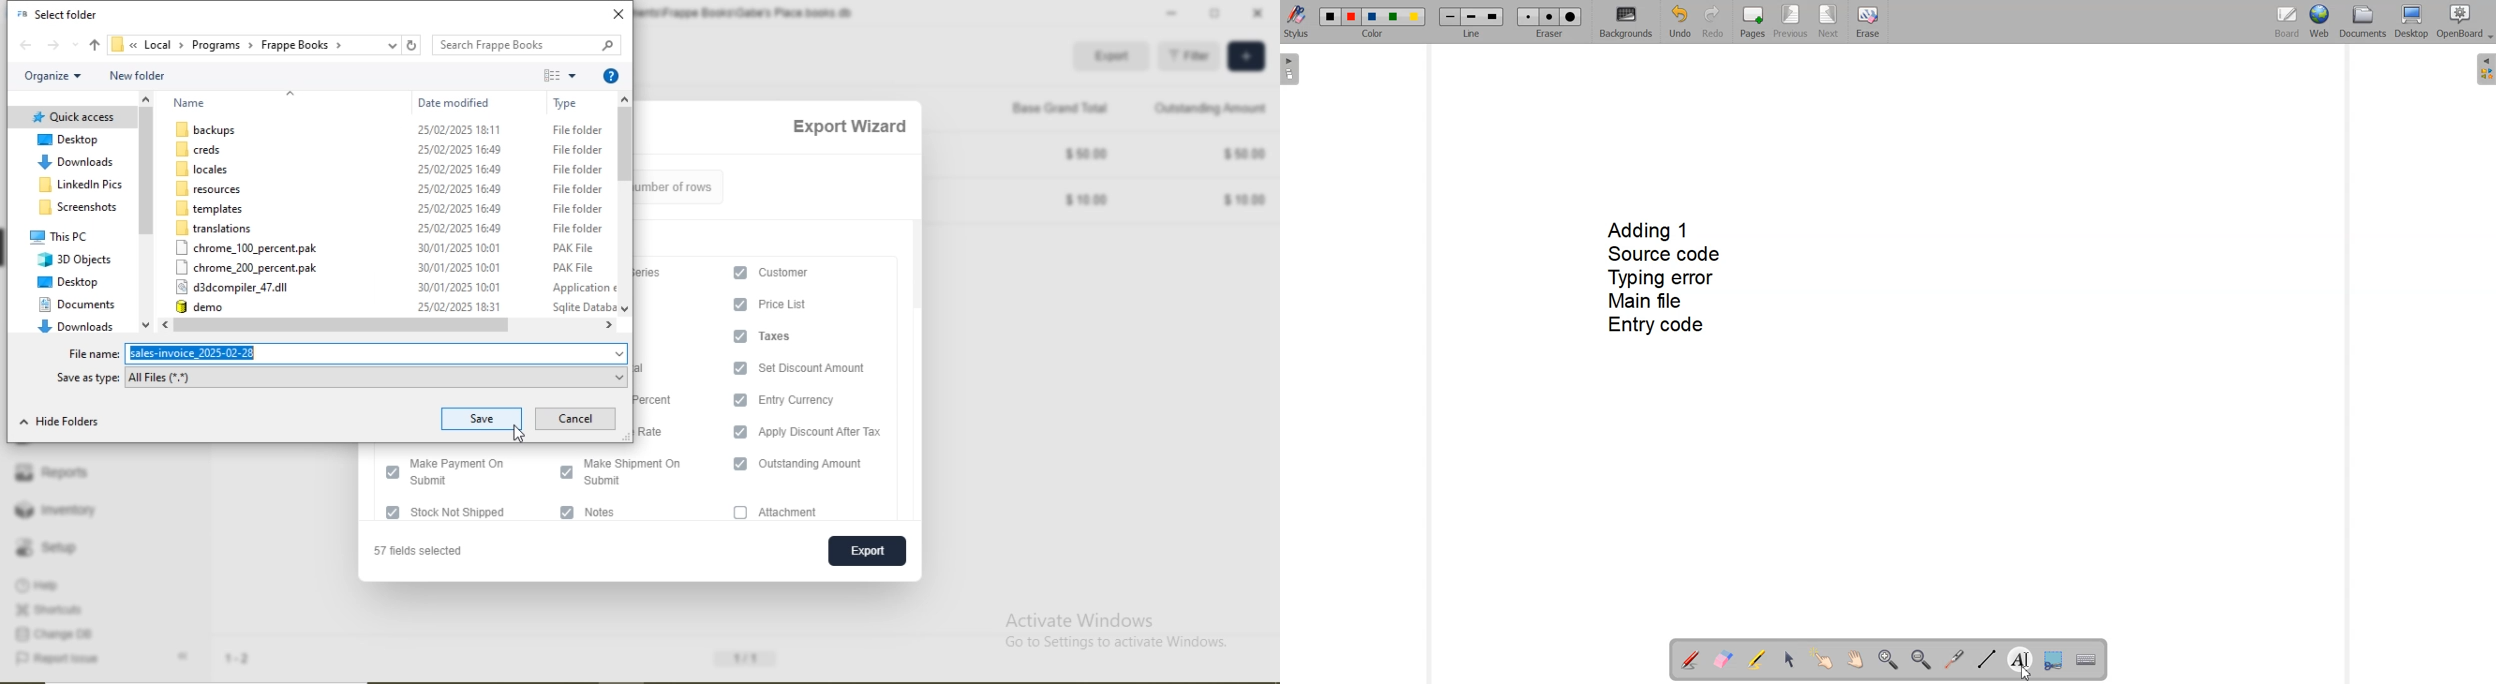 This screenshot has height=700, width=2520. Describe the element at coordinates (76, 259) in the screenshot. I see `3D Objects` at that location.